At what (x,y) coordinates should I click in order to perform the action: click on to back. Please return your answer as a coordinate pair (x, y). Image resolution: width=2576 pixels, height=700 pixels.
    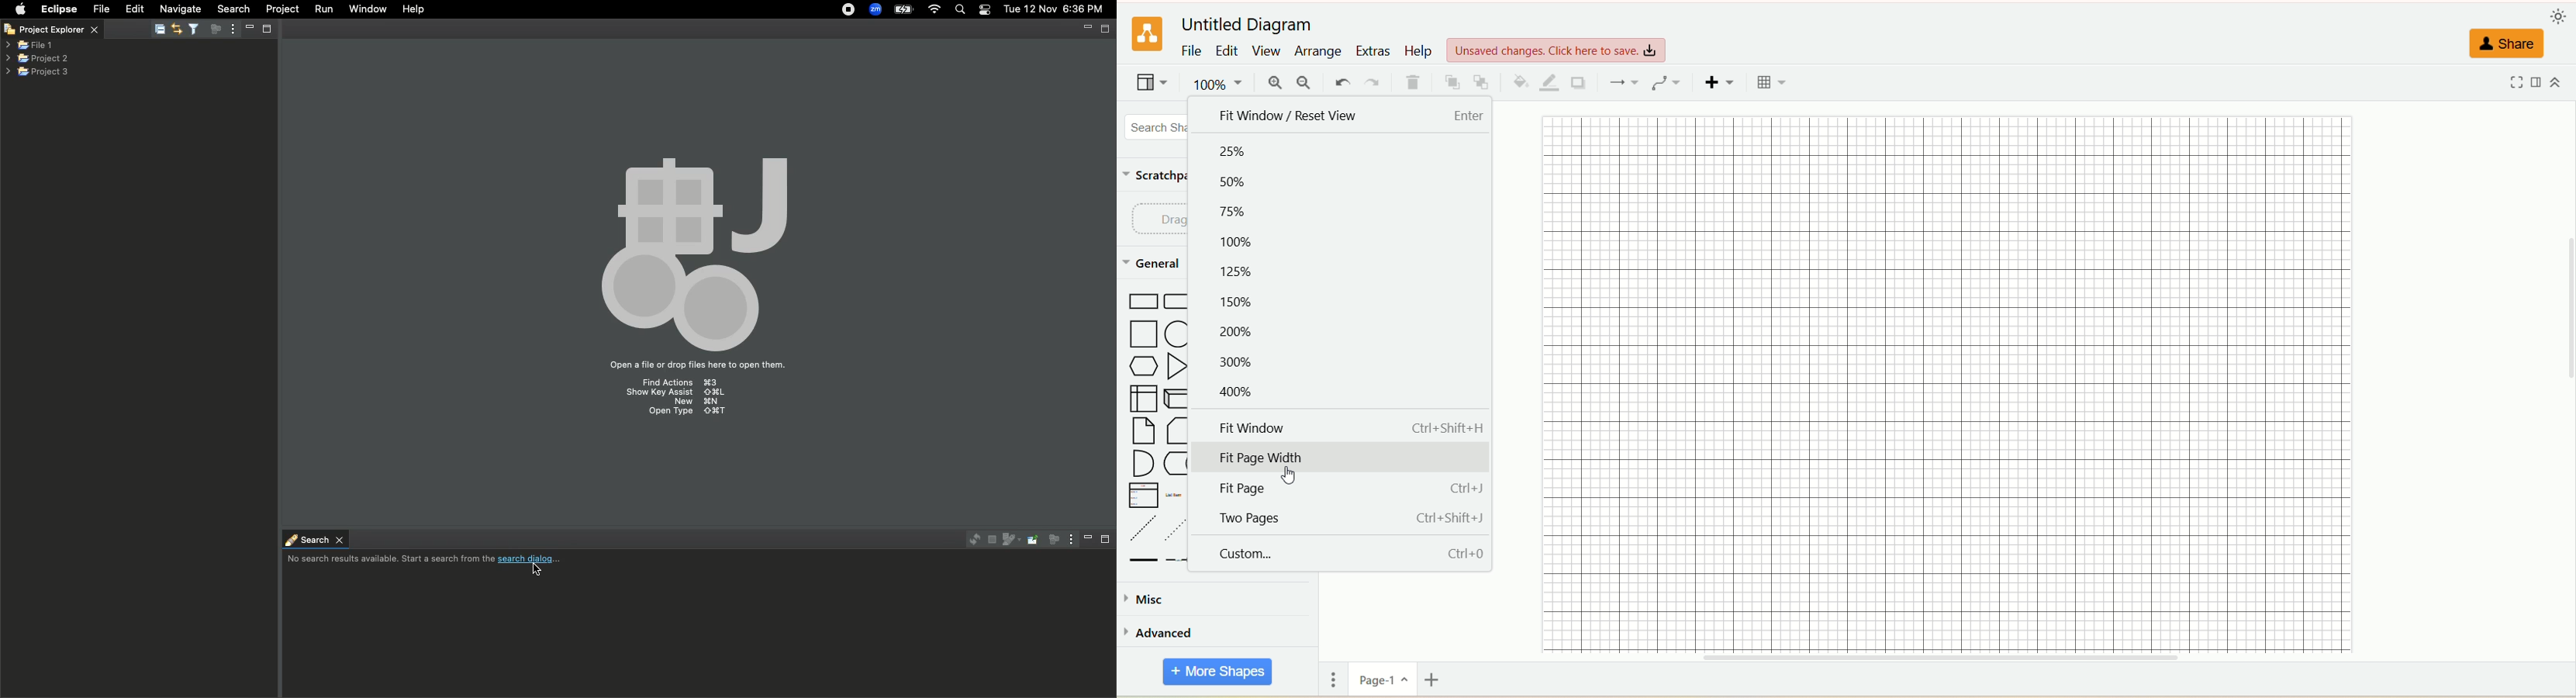
    Looking at the image, I should click on (1485, 82).